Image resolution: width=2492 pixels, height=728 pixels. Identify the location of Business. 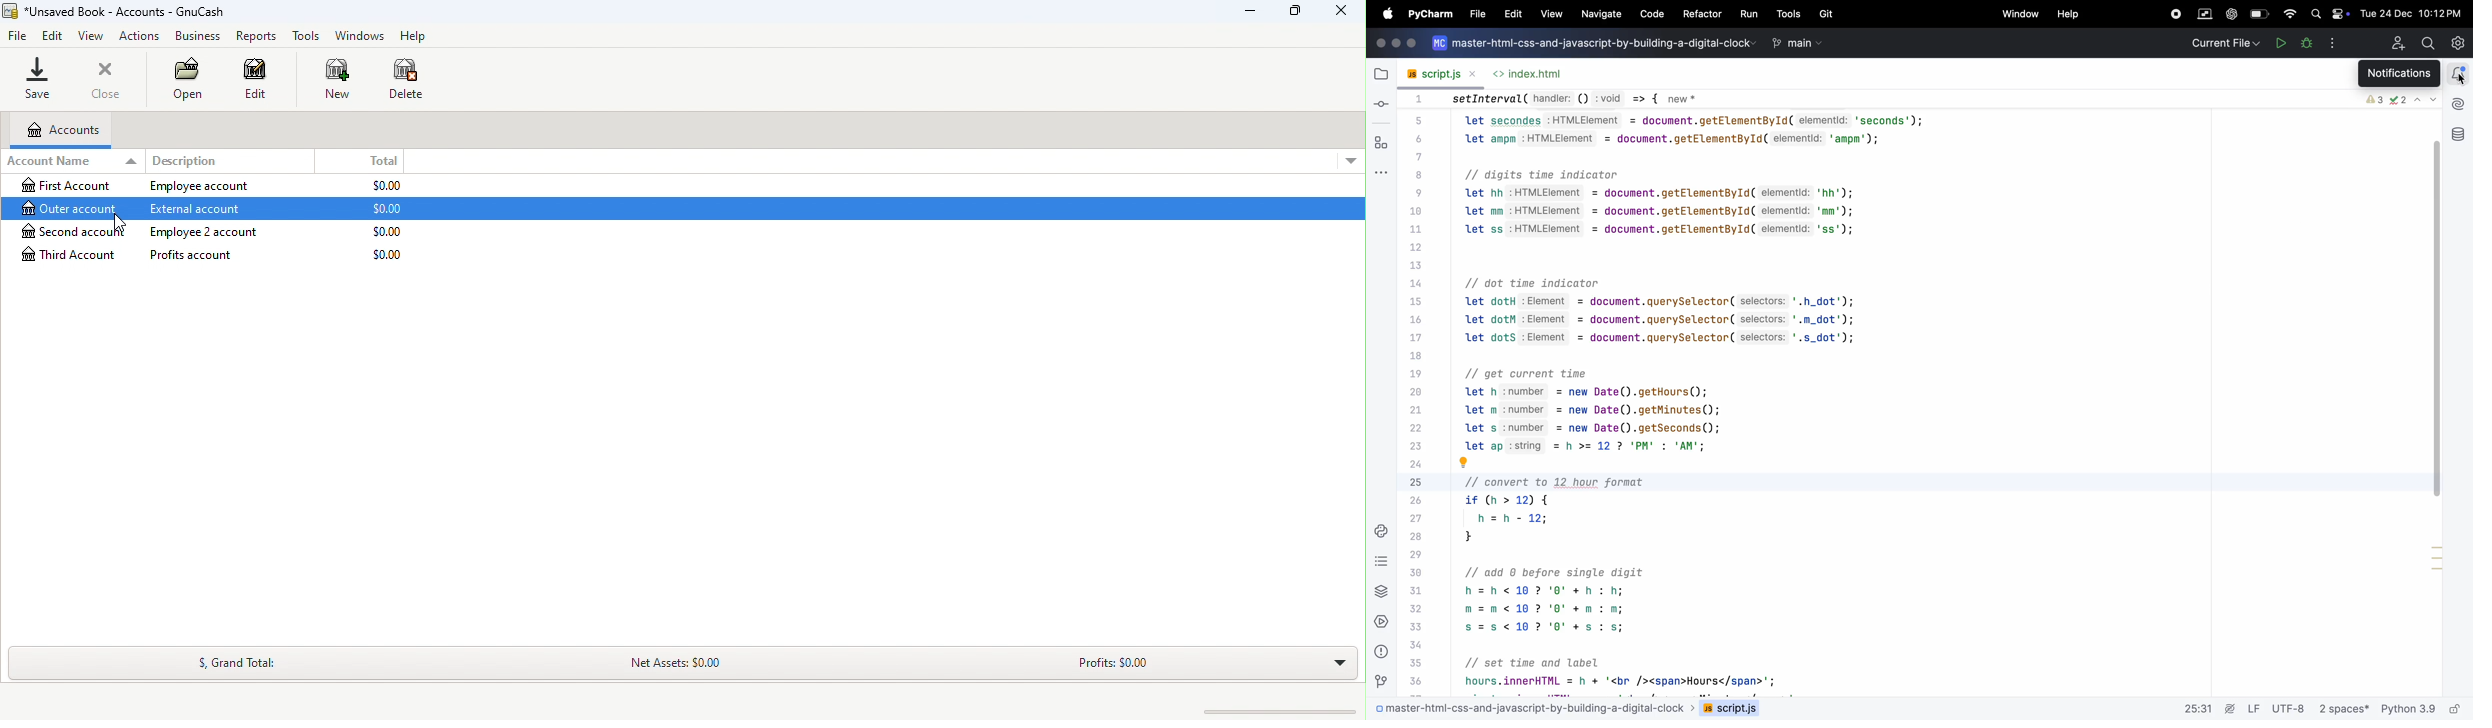
(196, 36).